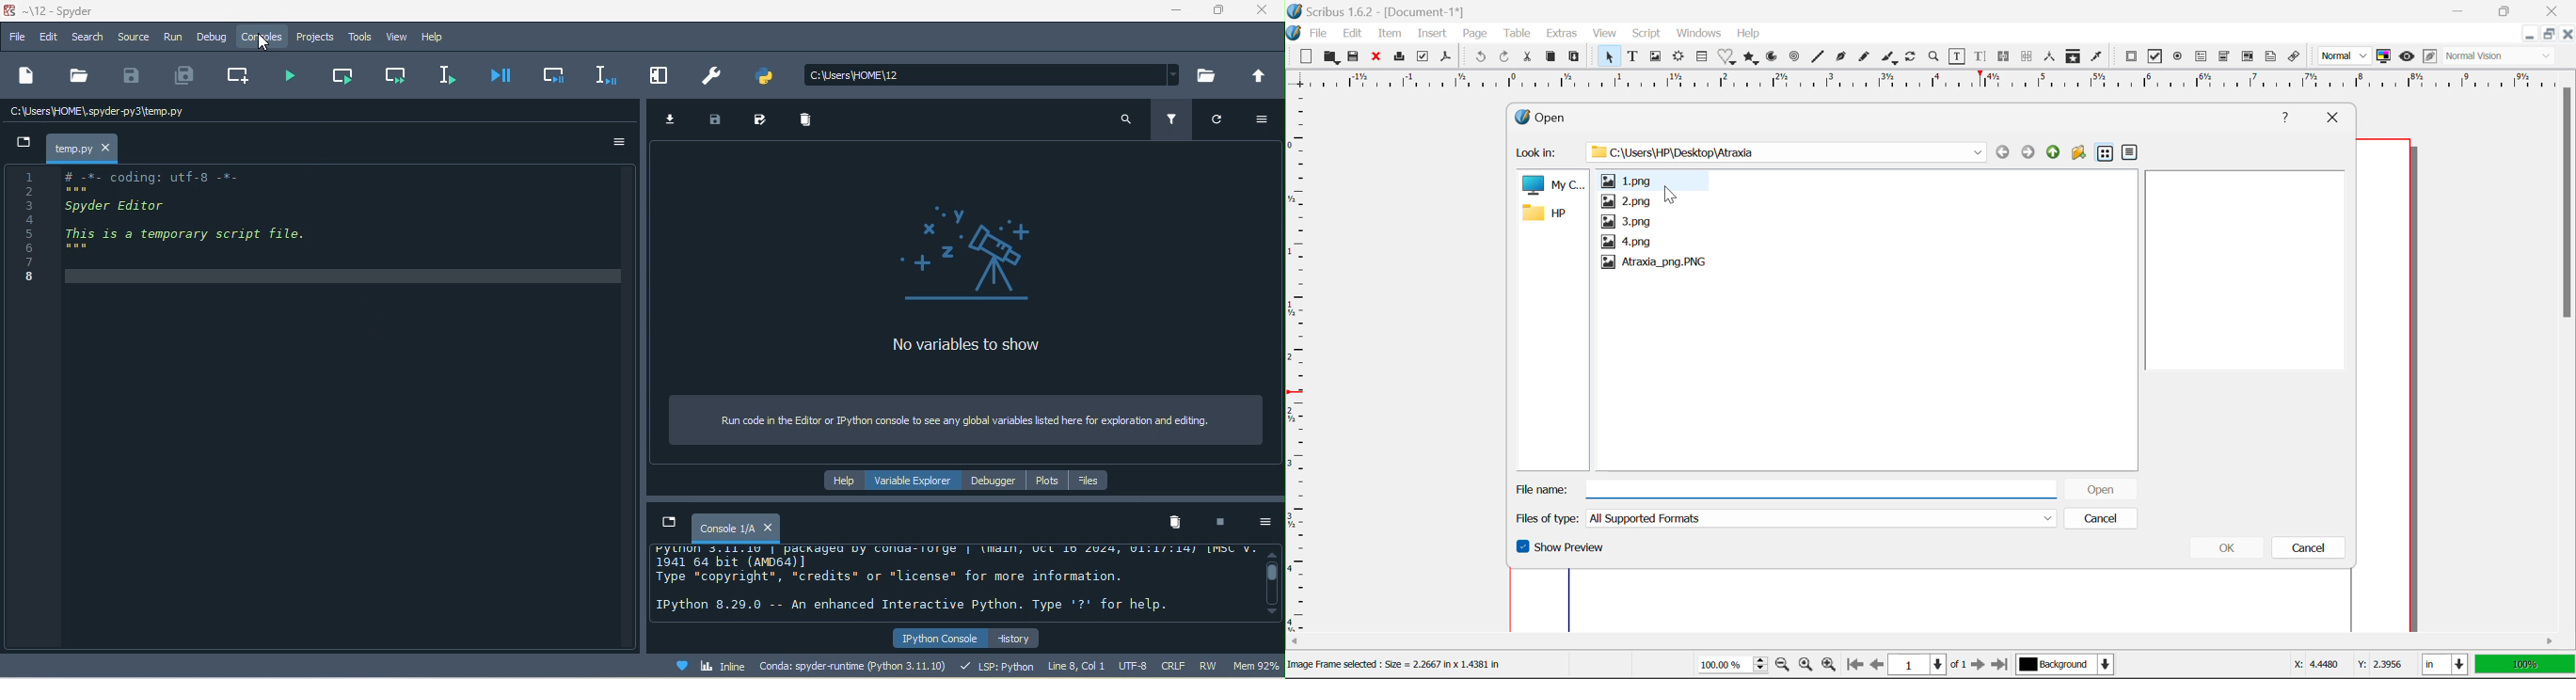  Describe the element at coordinates (2225, 58) in the screenshot. I see `Pdf Combobox` at that location.